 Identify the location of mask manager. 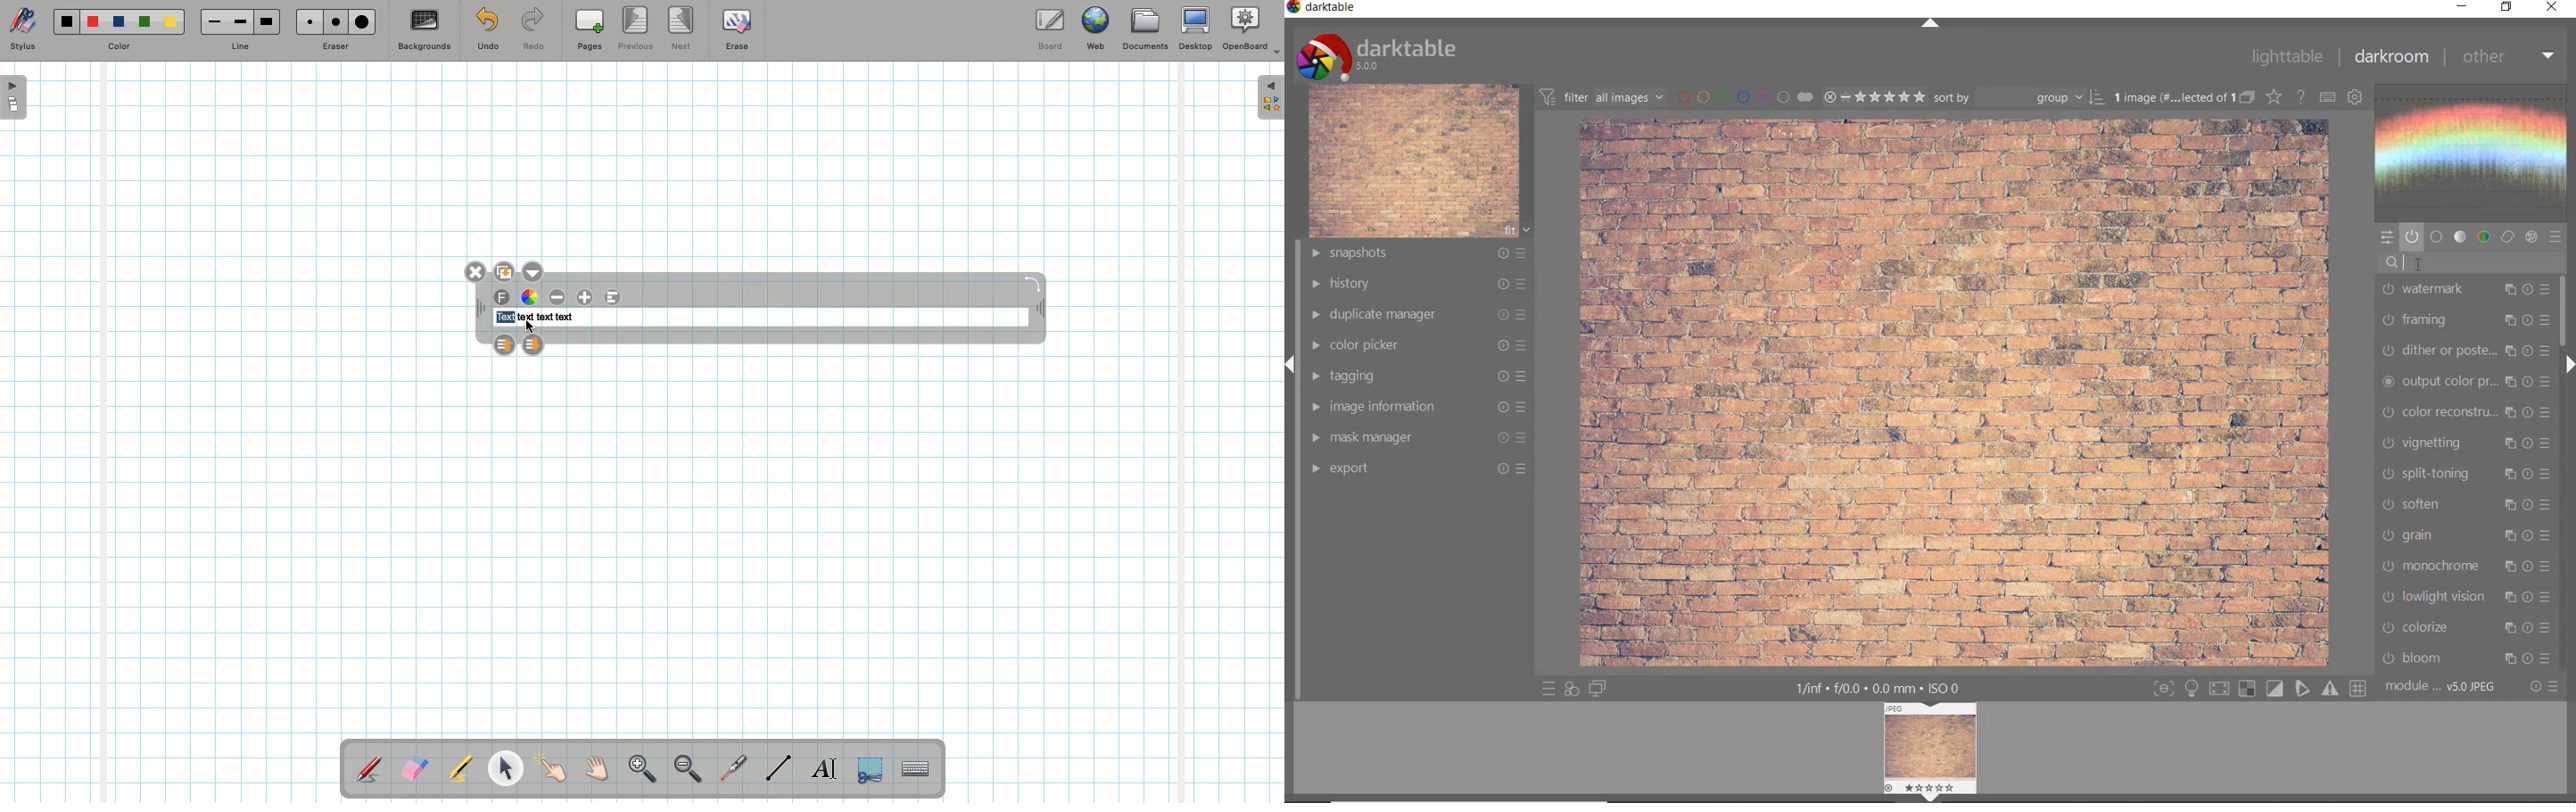
(1417, 437).